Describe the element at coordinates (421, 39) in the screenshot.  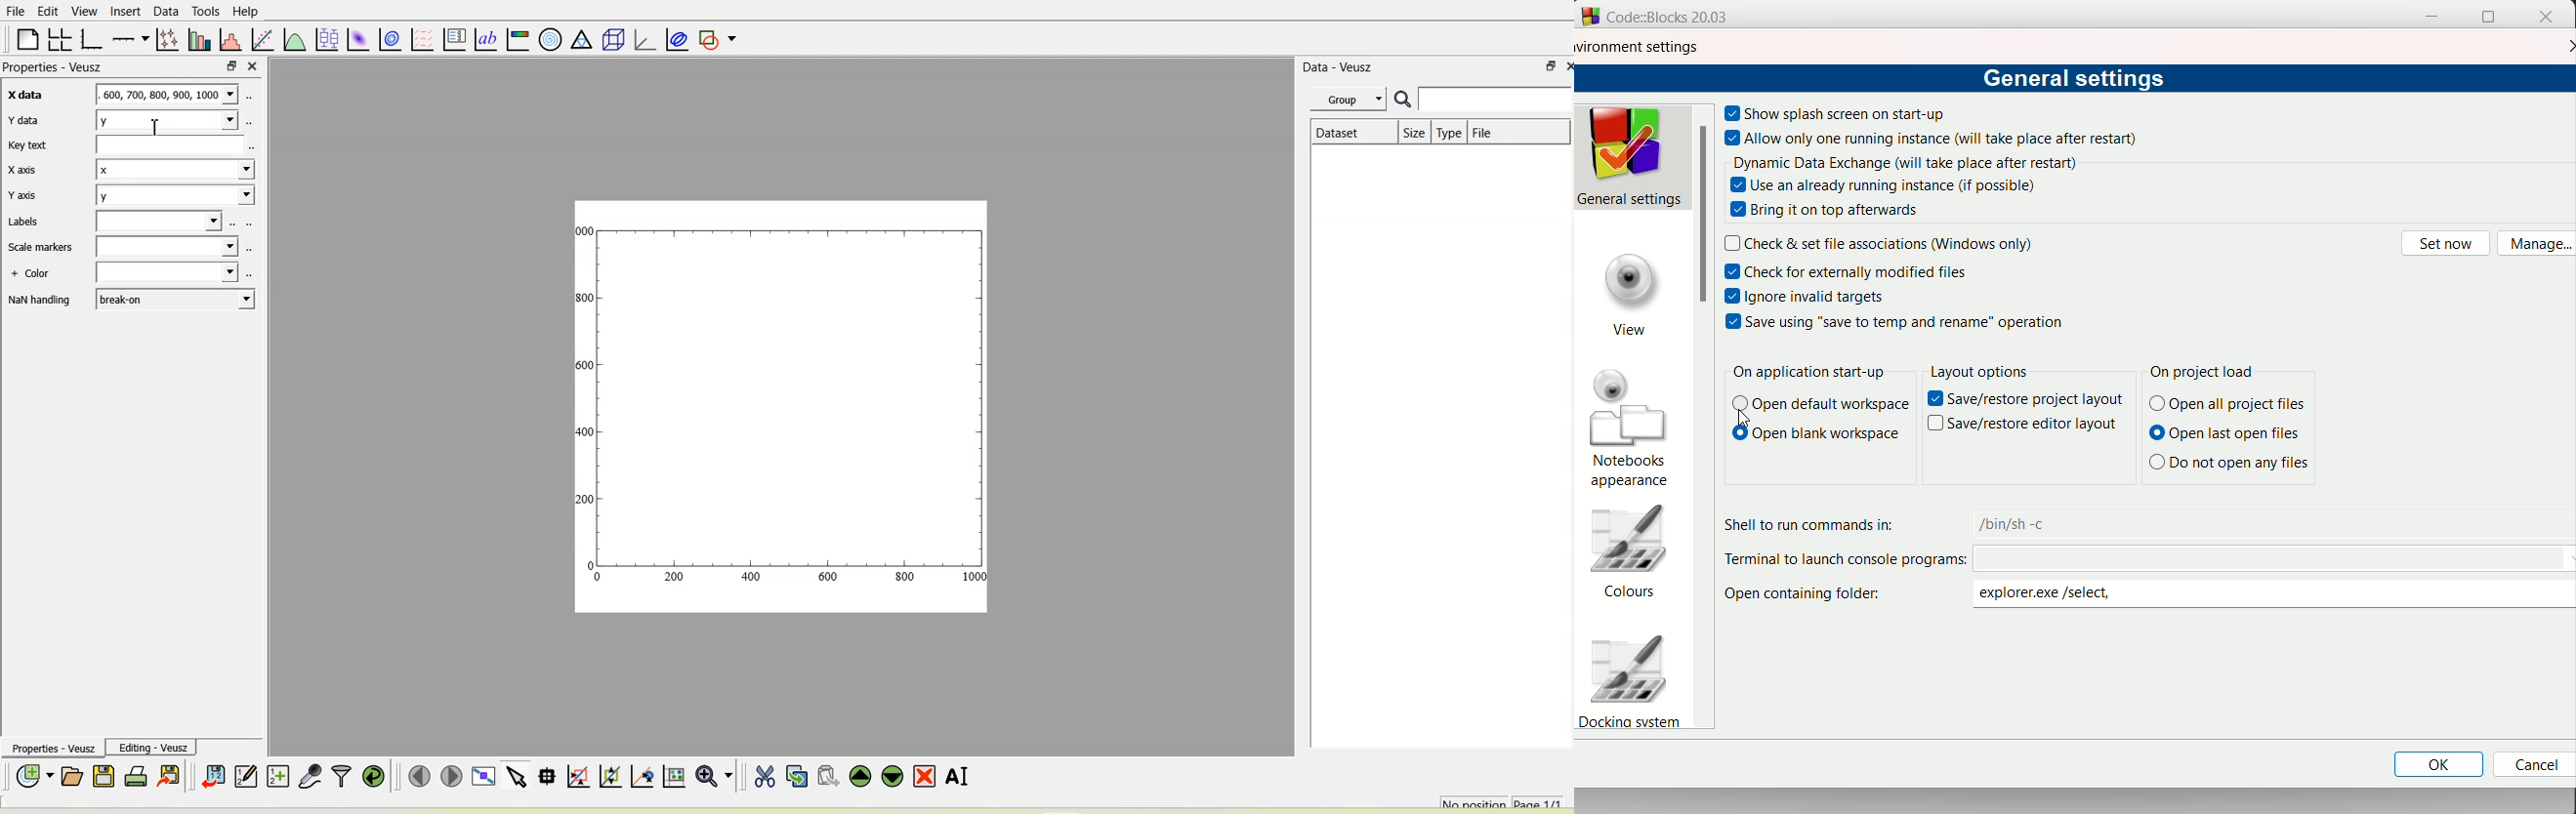
I see `plot a vector field` at that location.